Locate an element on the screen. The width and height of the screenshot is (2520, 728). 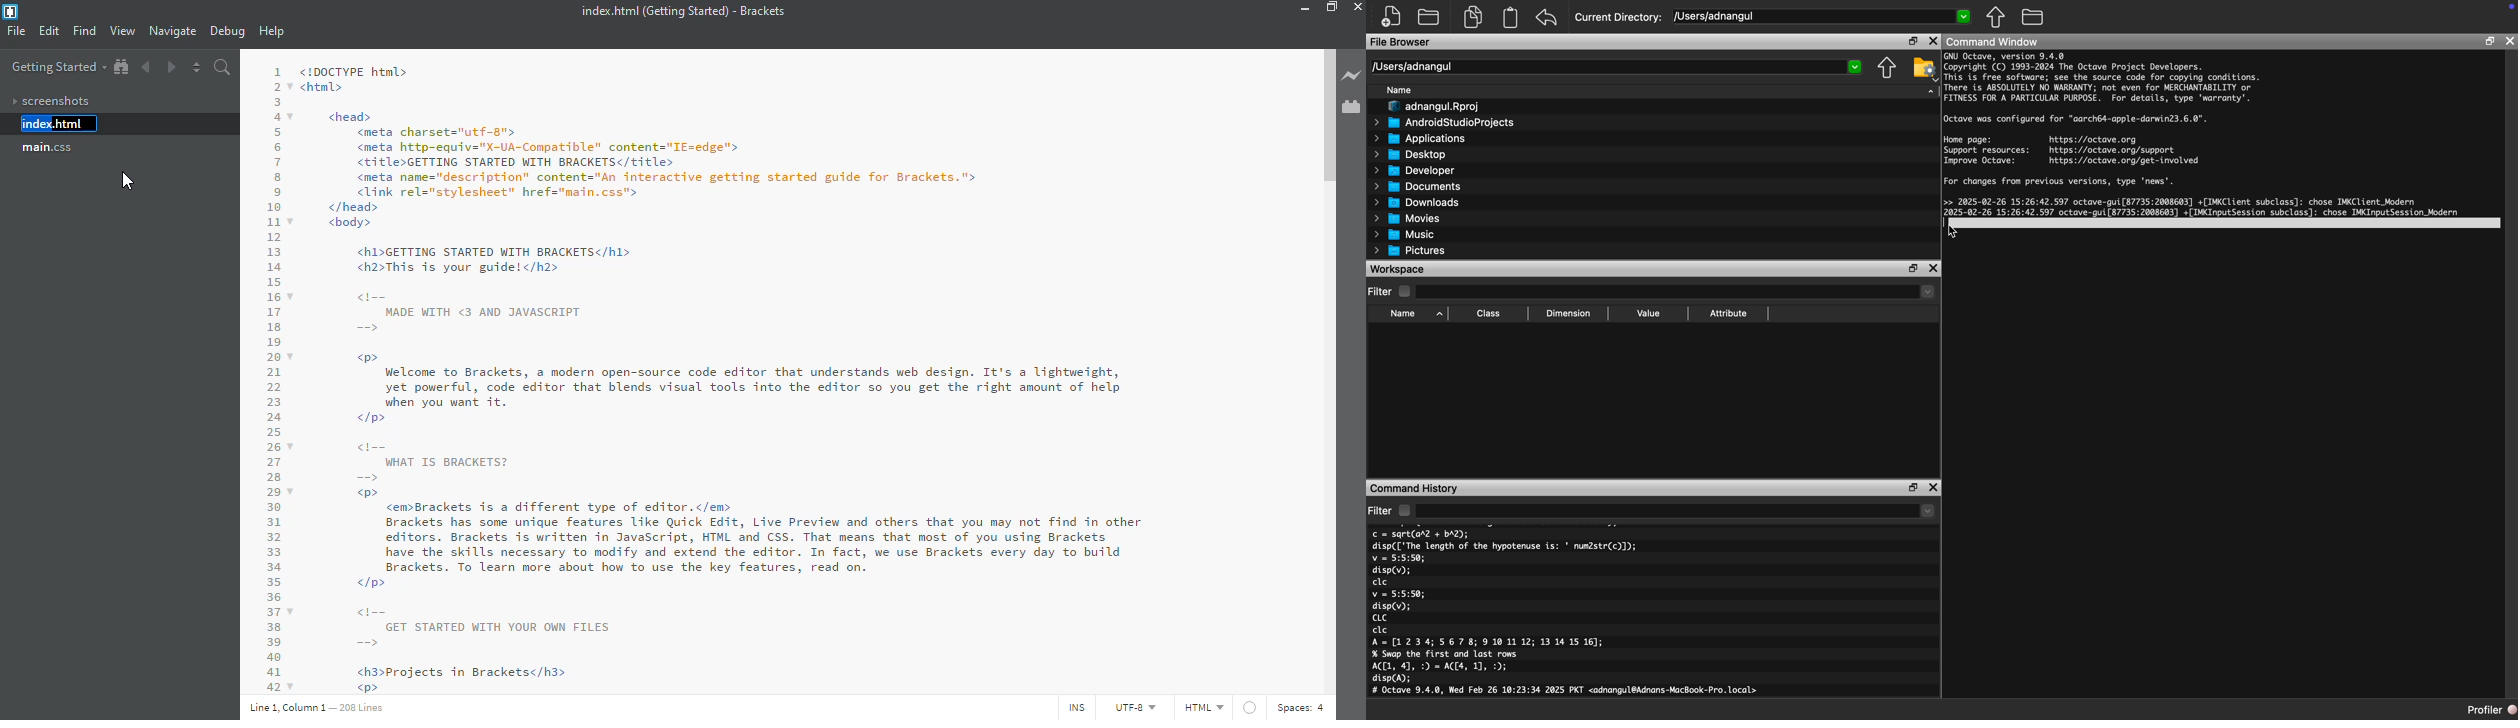
For changes from previous versions, type 'news'. is located at coordinates (2061, 182).